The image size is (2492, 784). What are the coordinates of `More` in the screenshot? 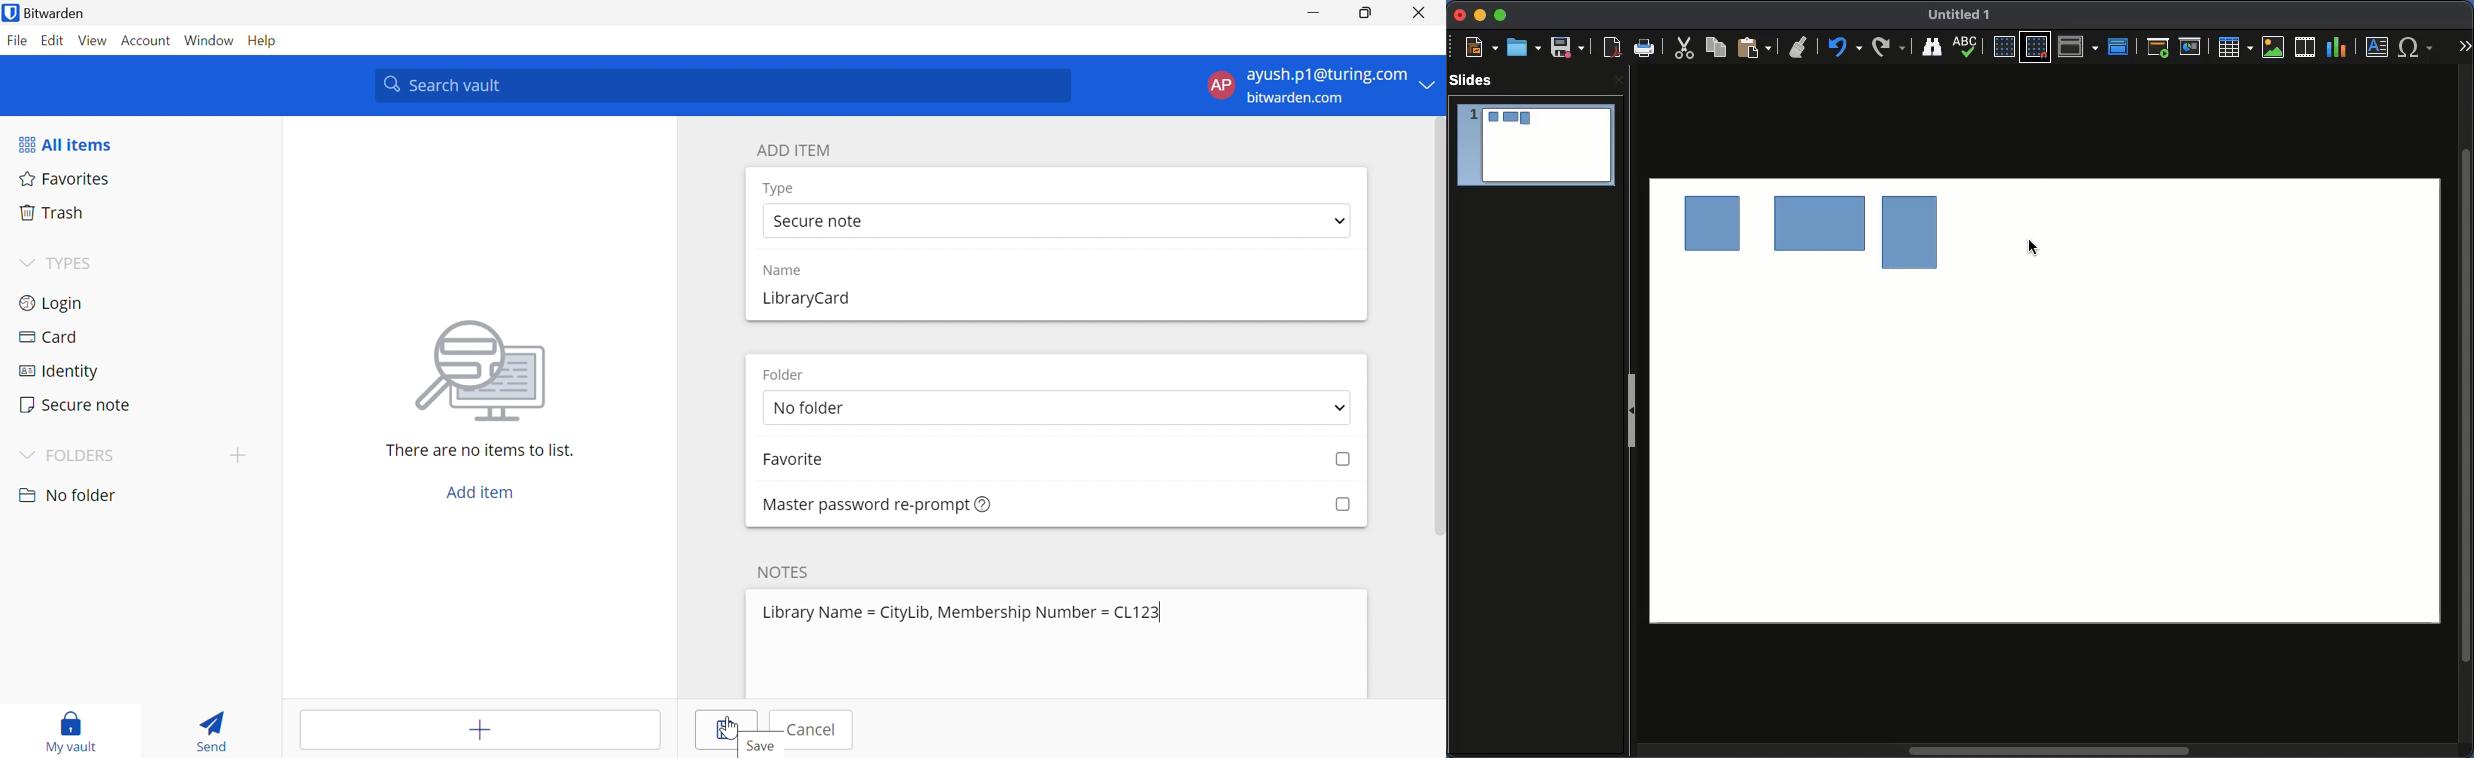 It's located at (2466, 46).